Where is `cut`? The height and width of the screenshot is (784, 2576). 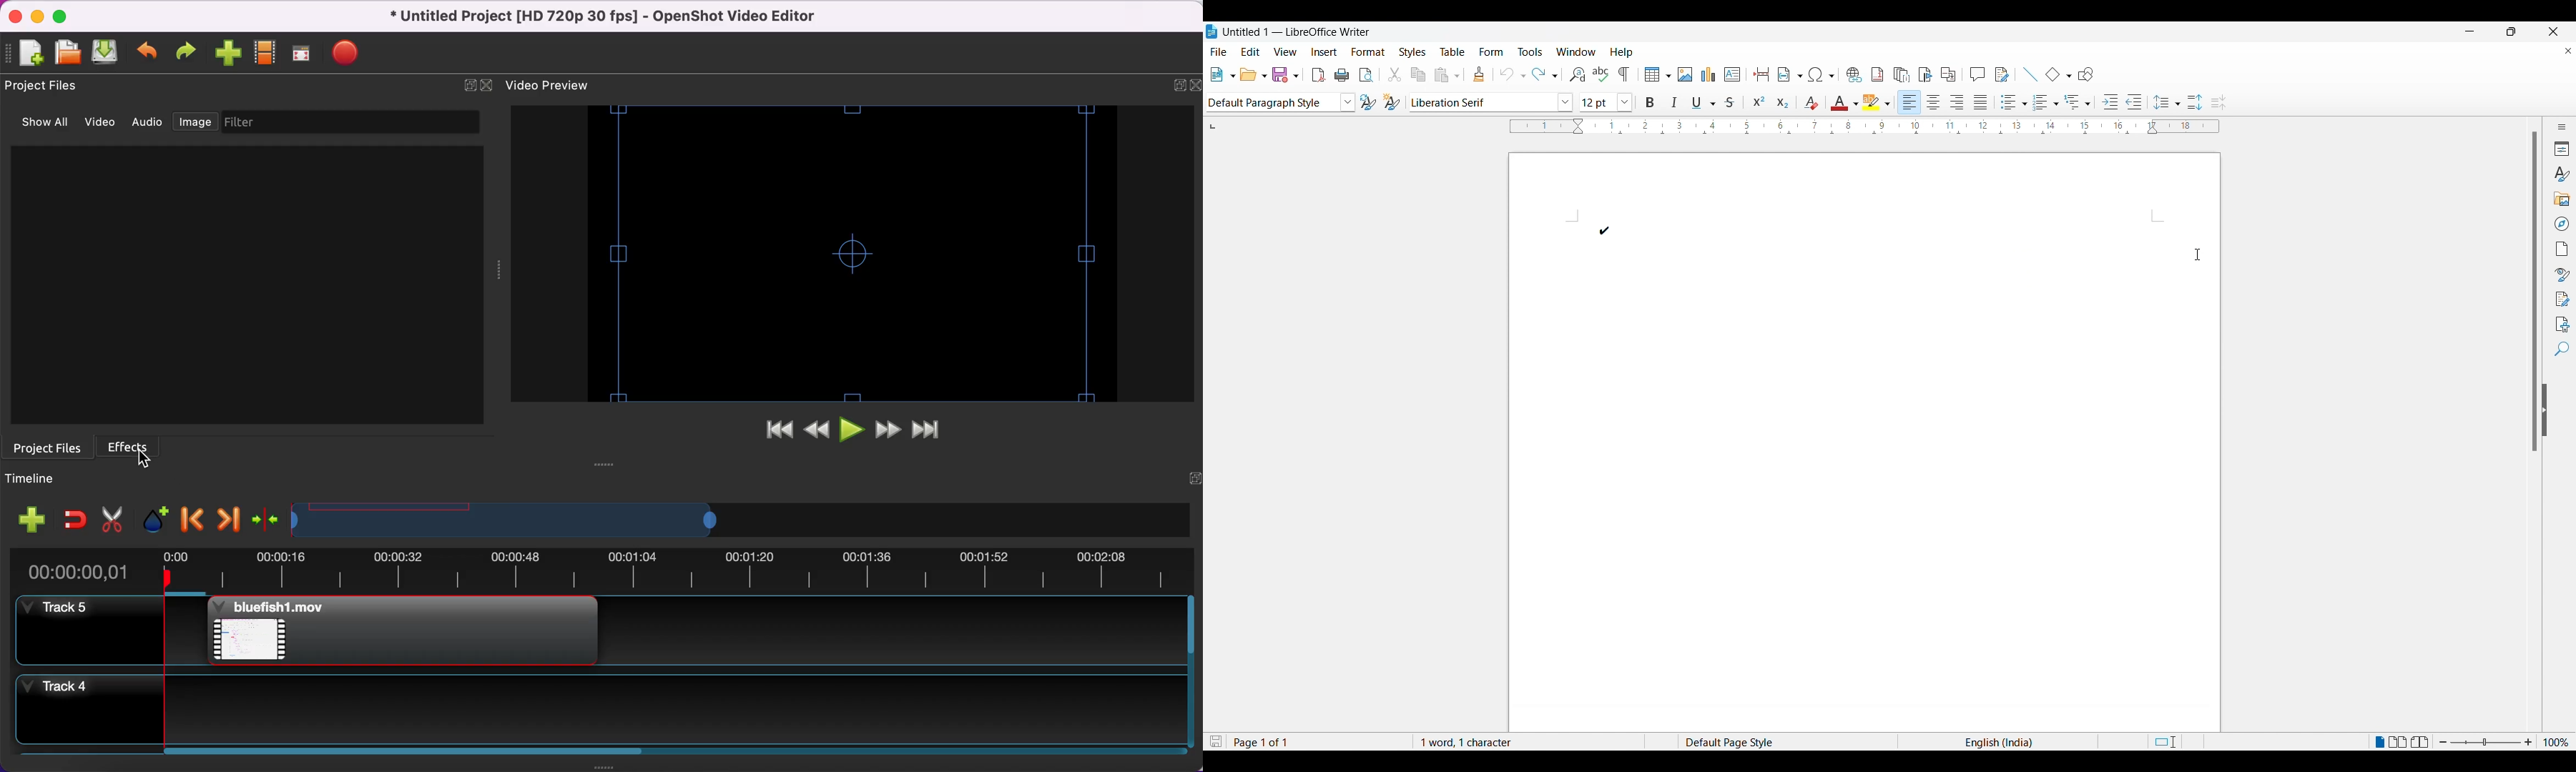 cut is located at coordinates (1395, 73).